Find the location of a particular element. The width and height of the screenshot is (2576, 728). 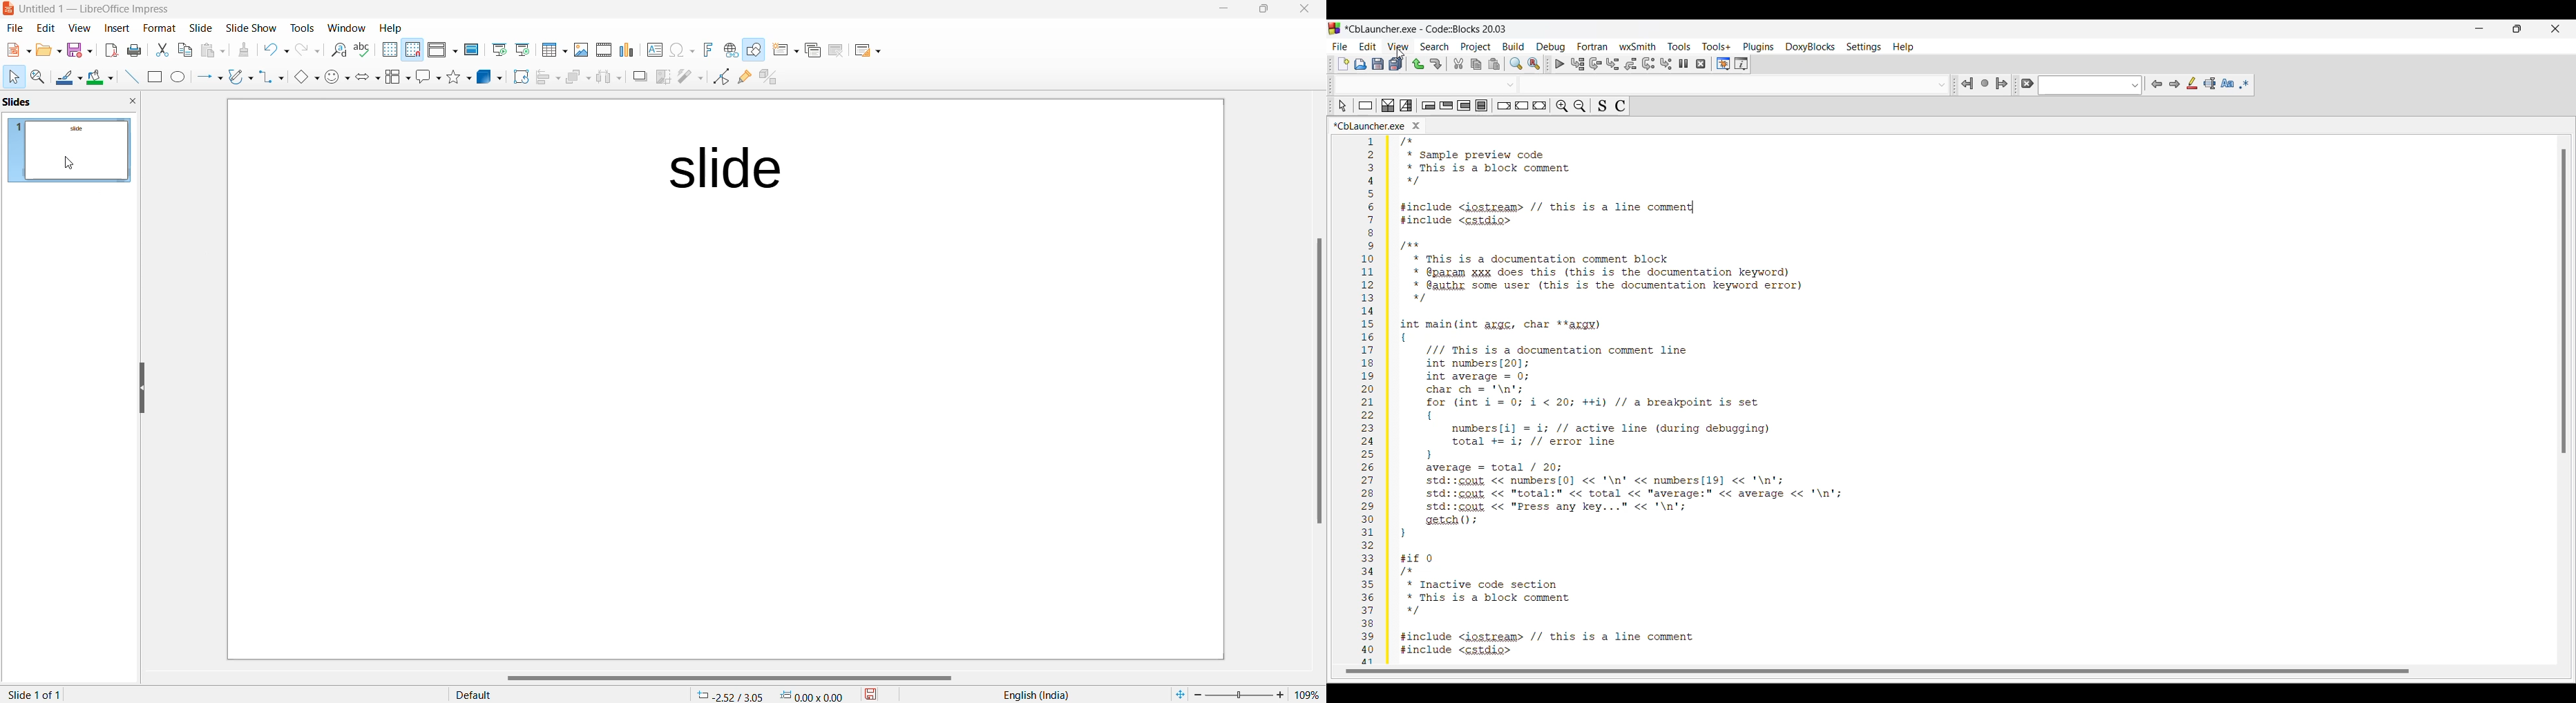

numbers  is located at coordinates (1365, 401).